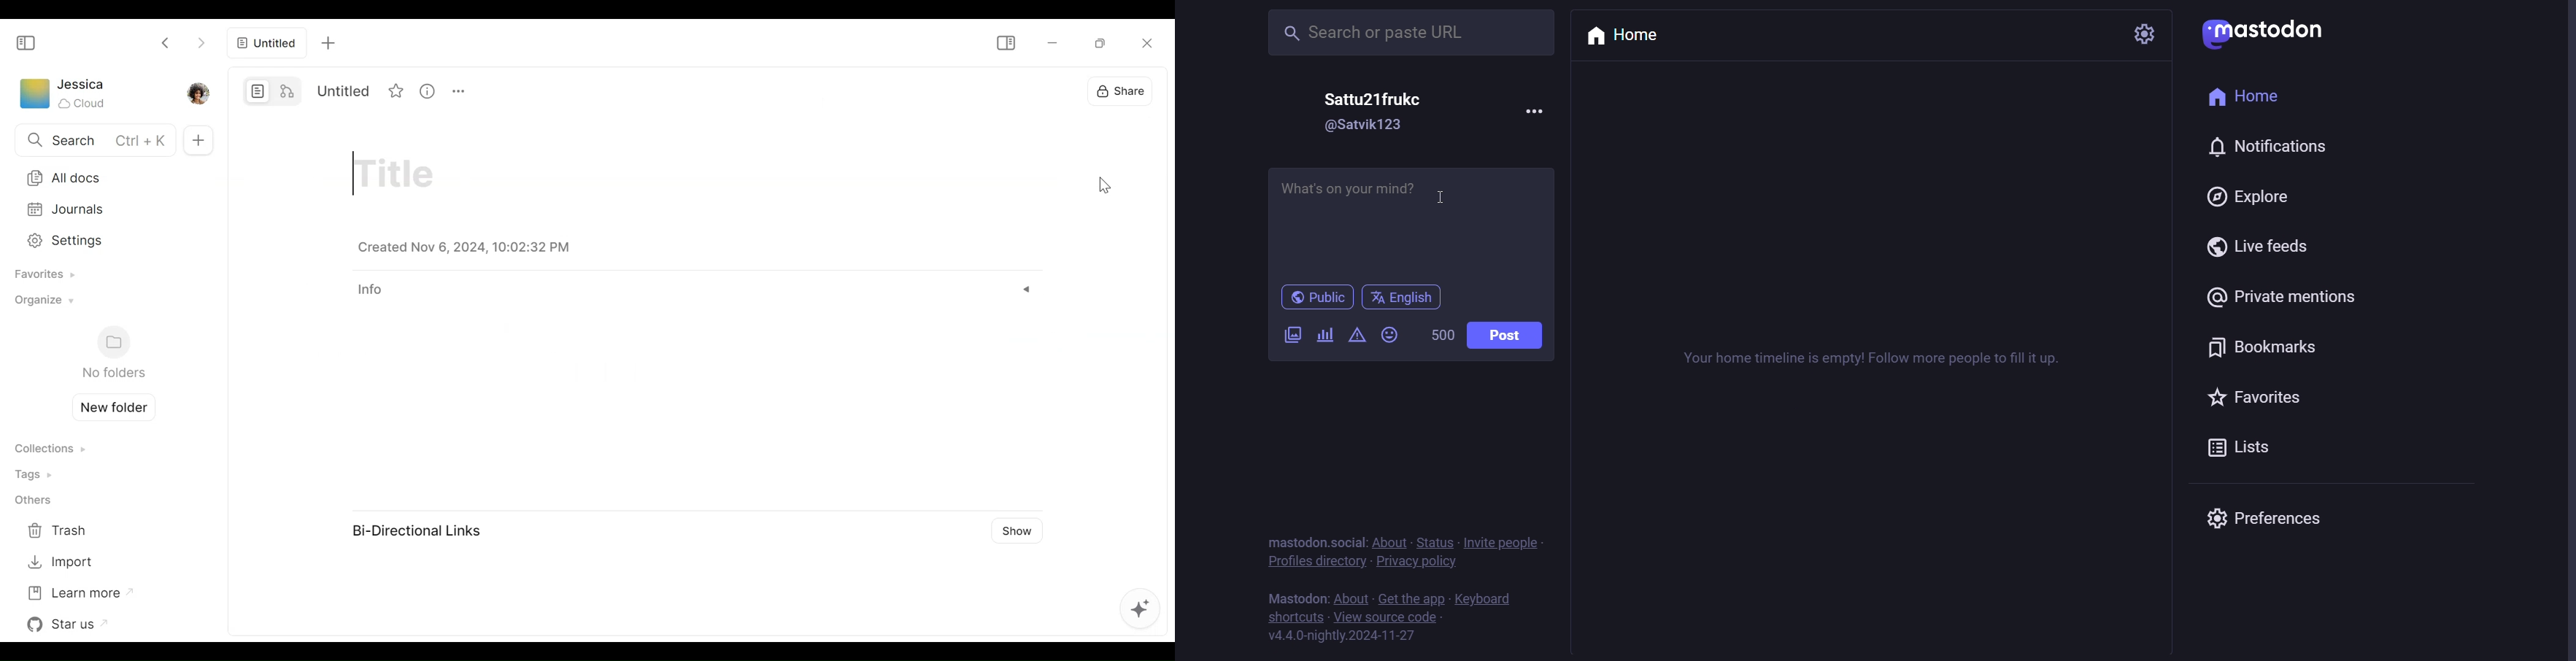 The width and height of the screenshot is (2576, 672). I want to click on image/video, so click(1290, 335).